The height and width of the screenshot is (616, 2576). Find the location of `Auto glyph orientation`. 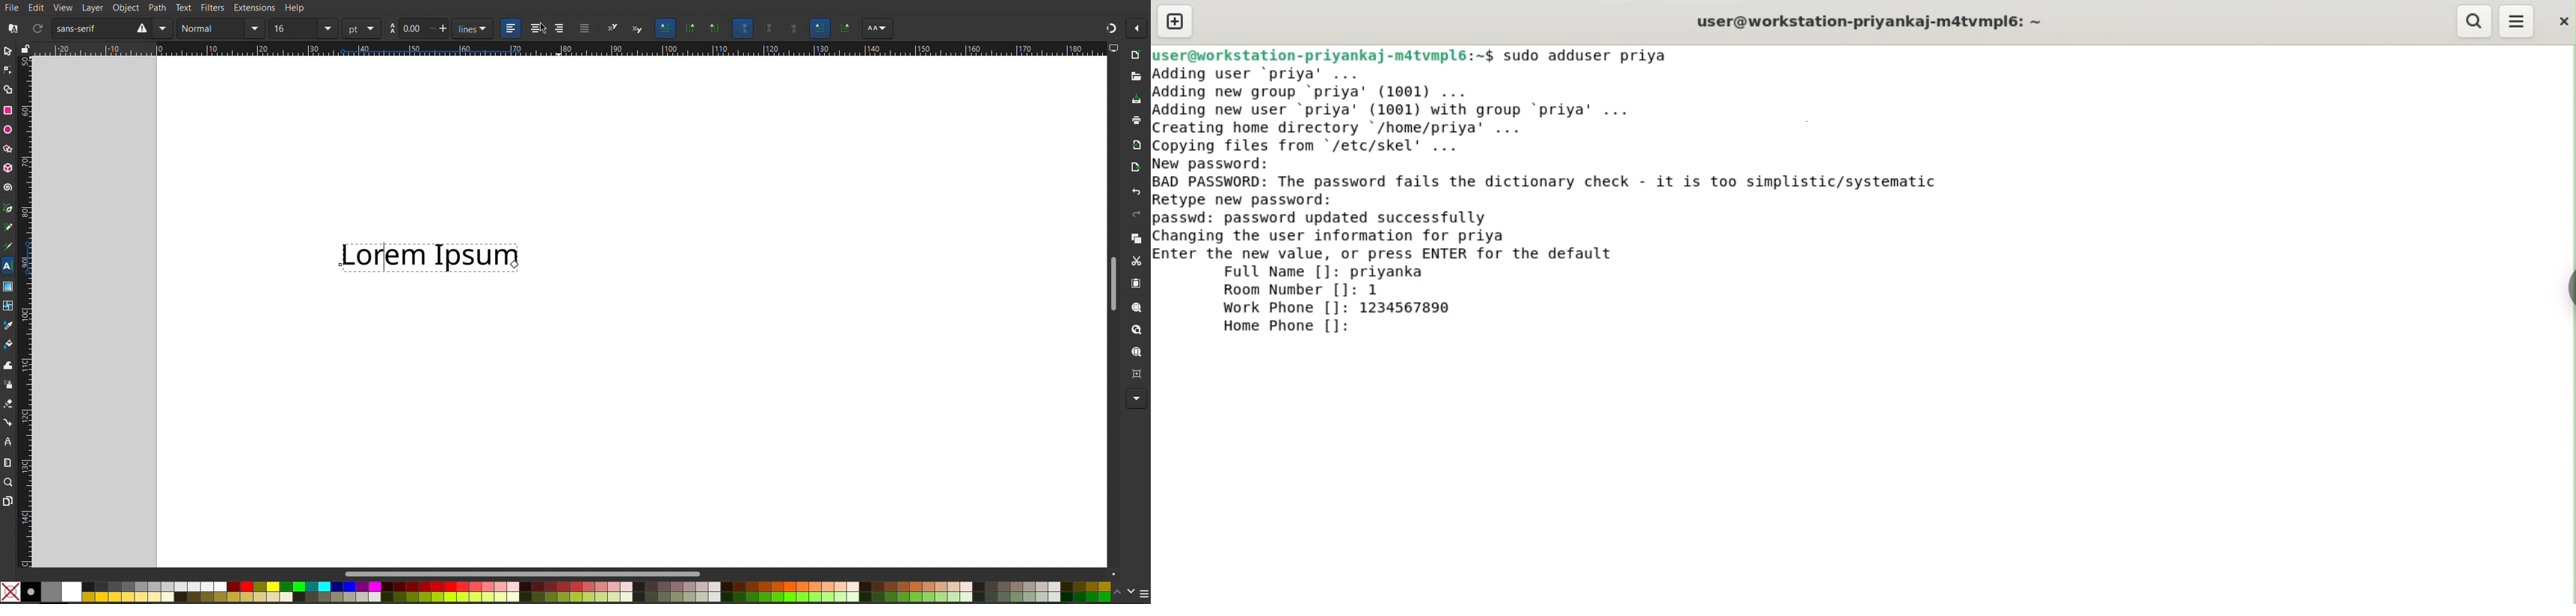

Auto glyph orientation is located at coordinates (744, 28).